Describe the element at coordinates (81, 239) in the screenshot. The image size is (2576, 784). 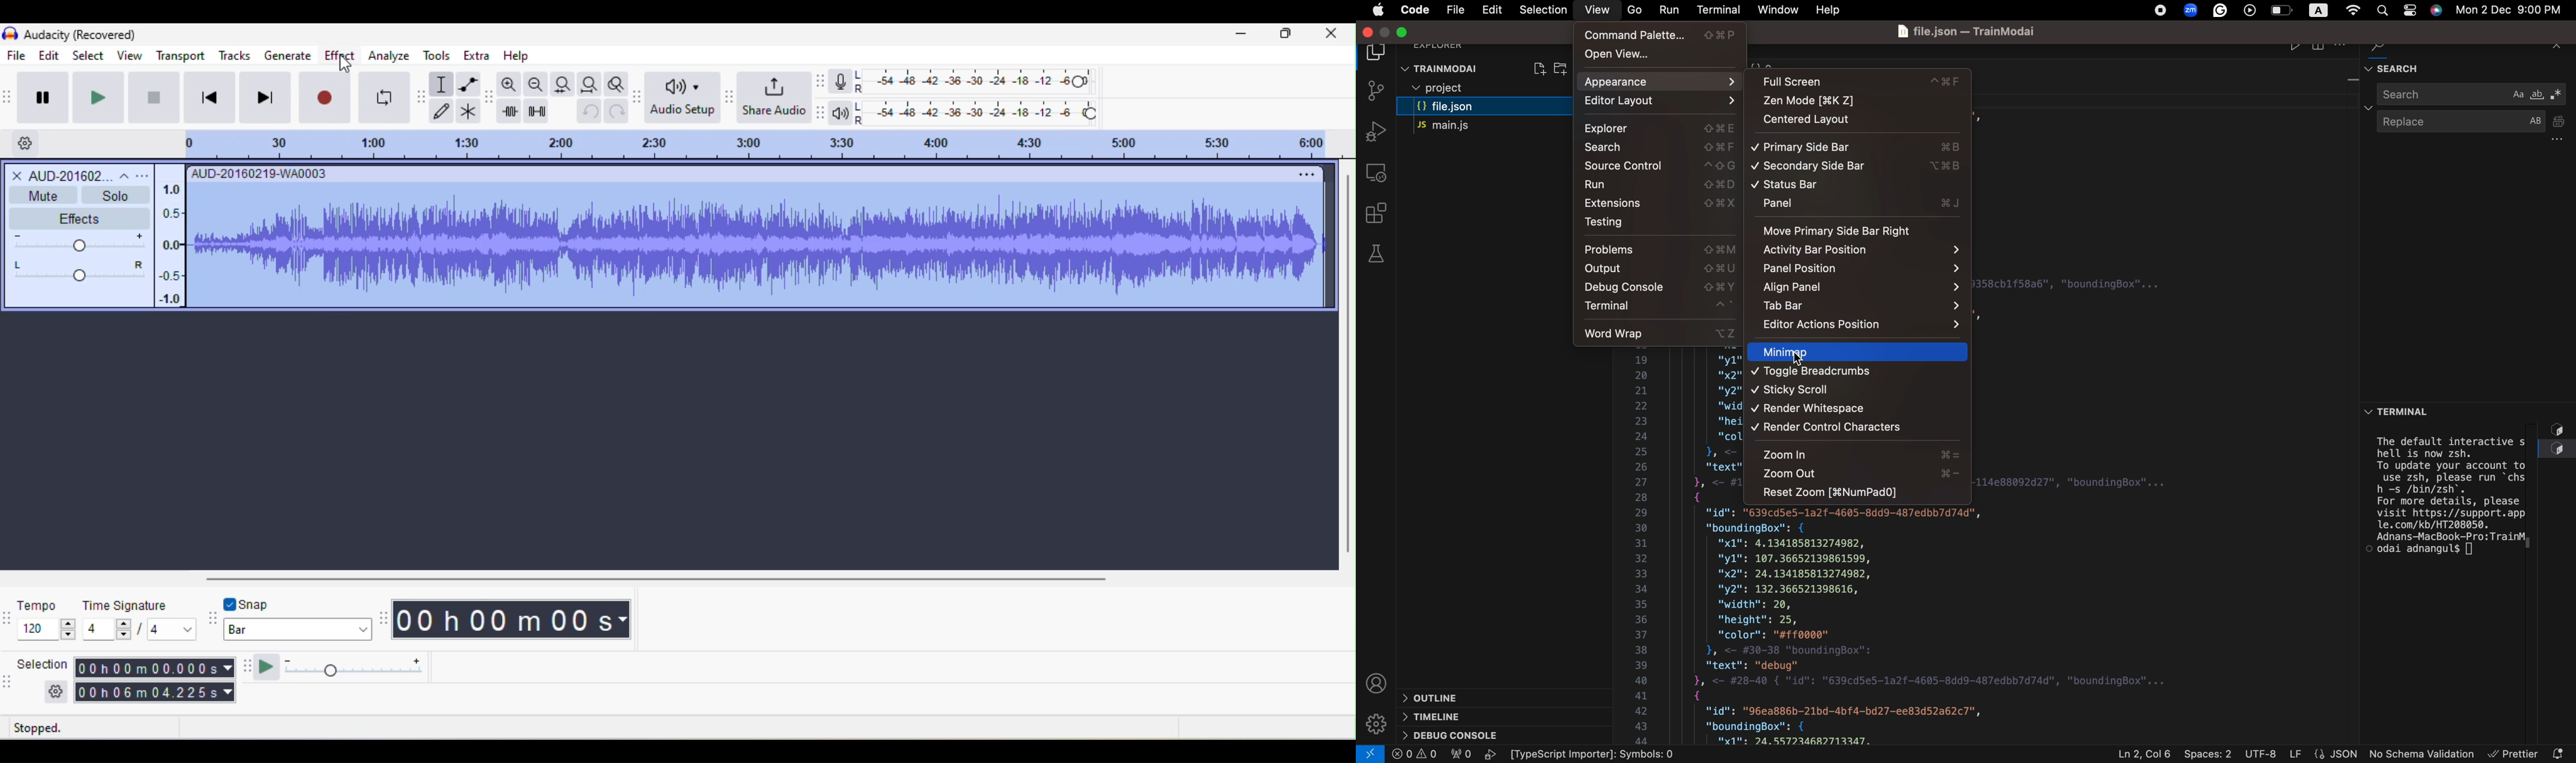
I see `volume` at that location.